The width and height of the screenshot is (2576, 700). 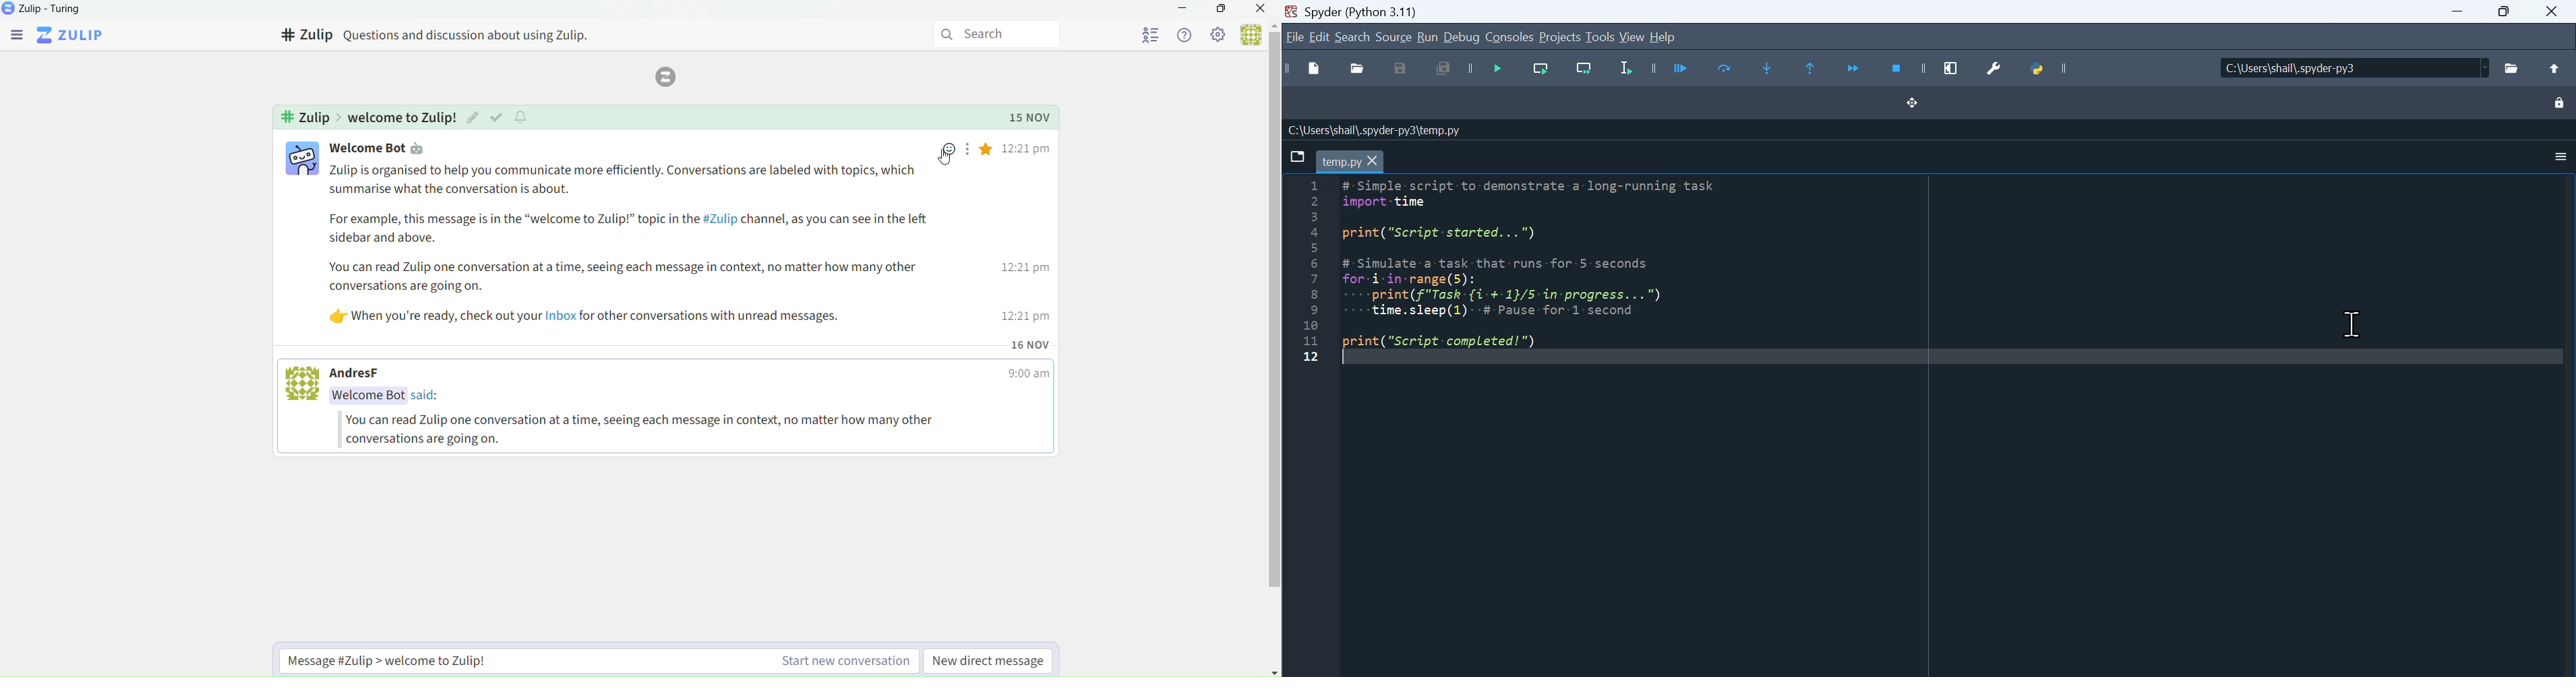 What do you see at coordinates (1509, 36) in the screenshot?
I see `Consol` at bounding box center [1509, 36].